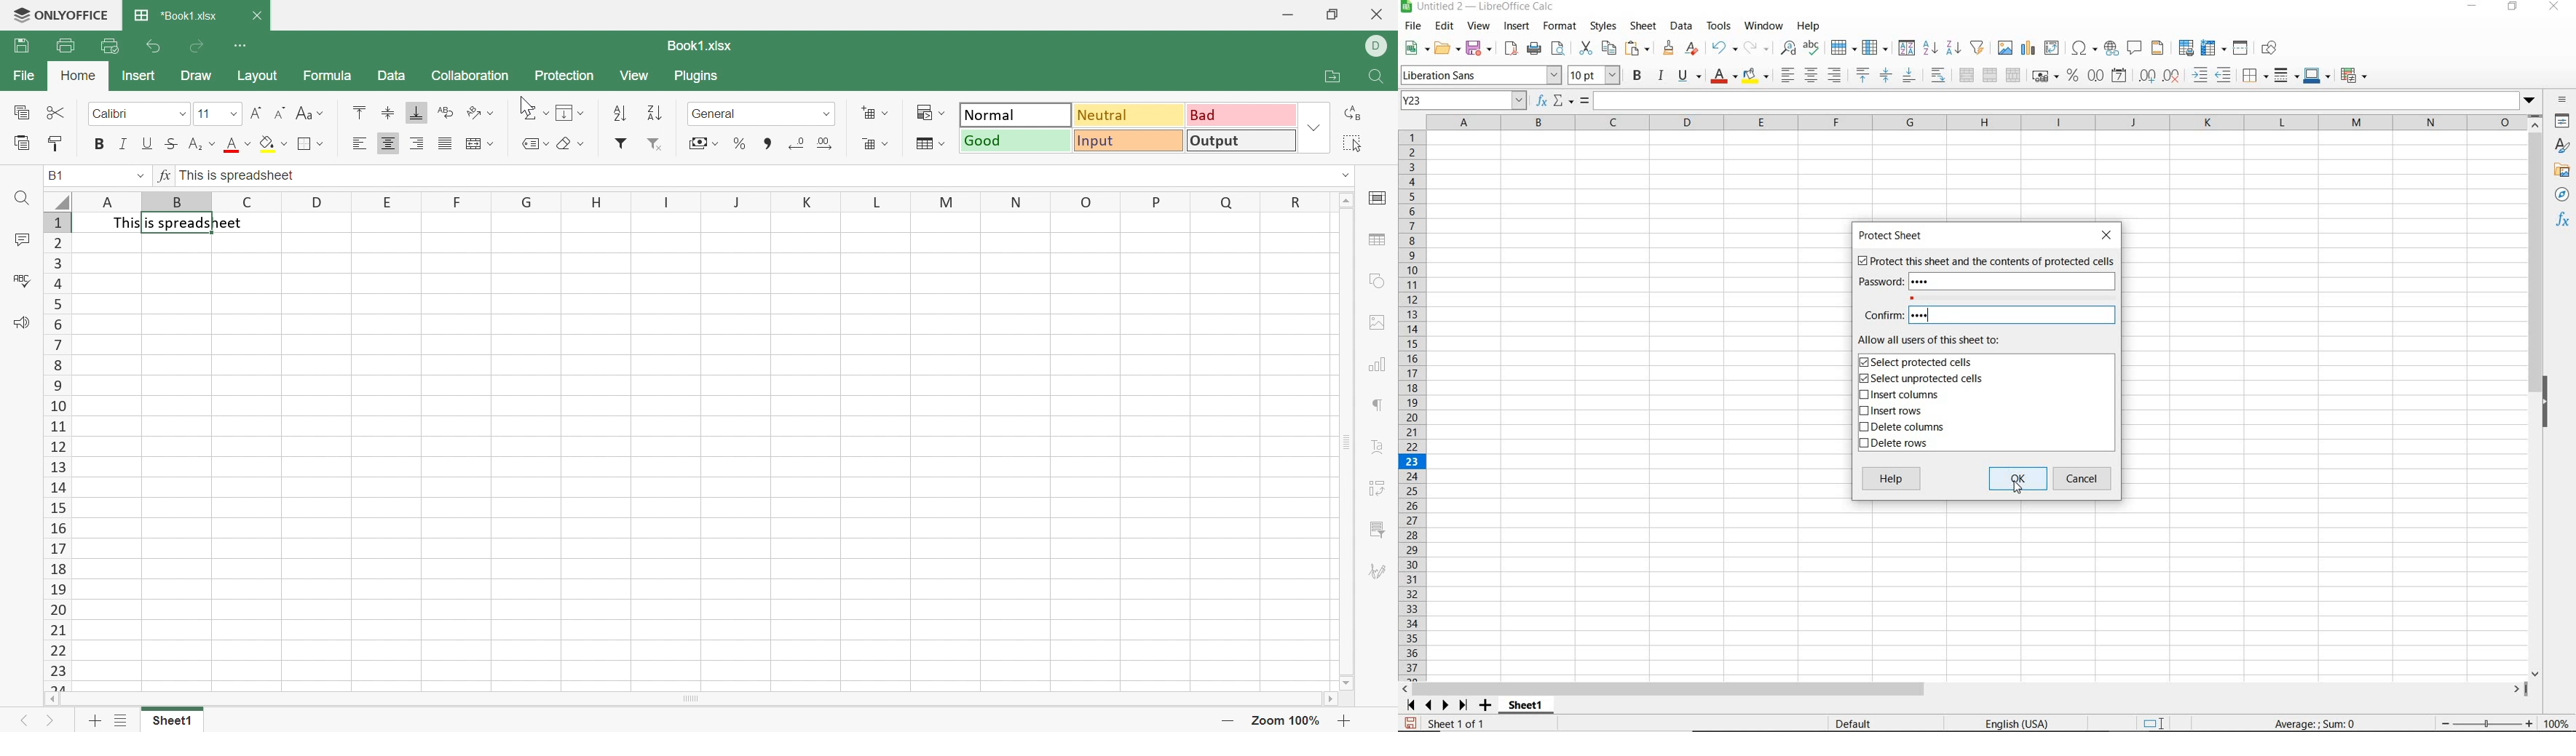 This screenshot has height=756, width=2576. I want to click on Sheet 1 of 1, so click(1446, 724).